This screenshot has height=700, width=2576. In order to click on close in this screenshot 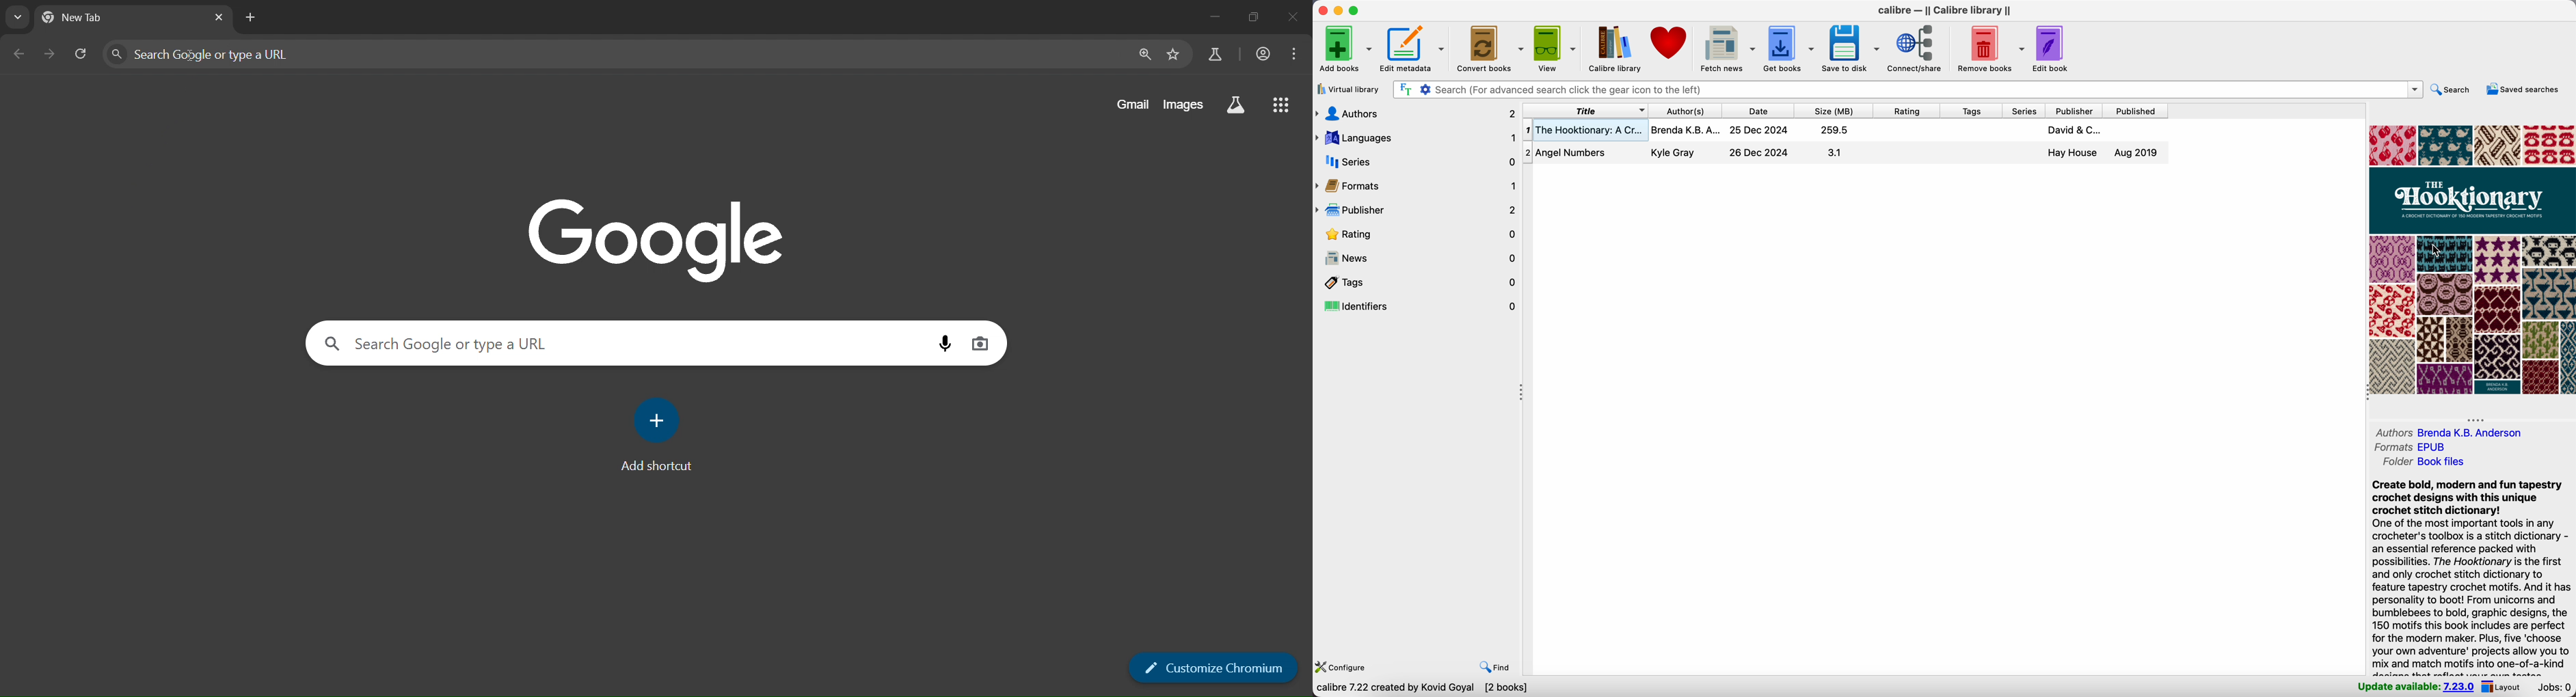, I will do `click(1323, 11)`.